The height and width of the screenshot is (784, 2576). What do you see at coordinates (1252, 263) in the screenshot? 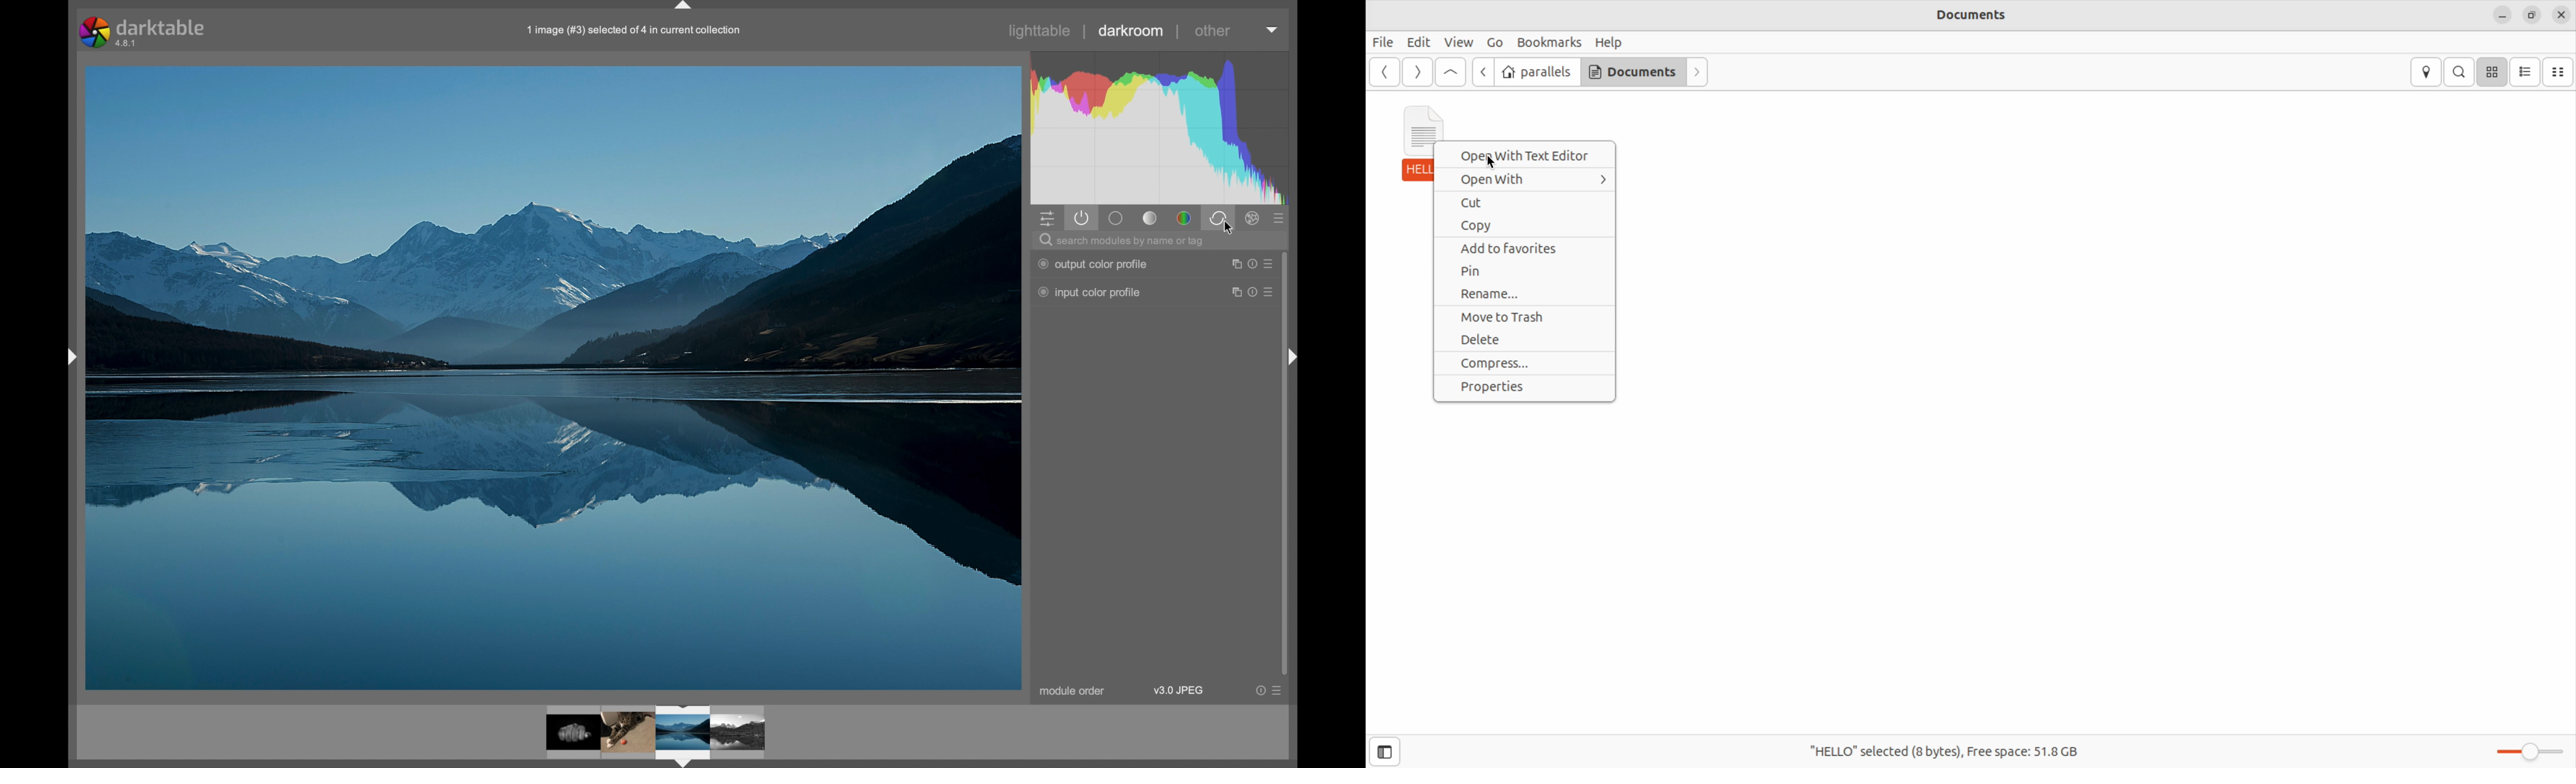
I see `more options` at bounding box center [1252, 263].